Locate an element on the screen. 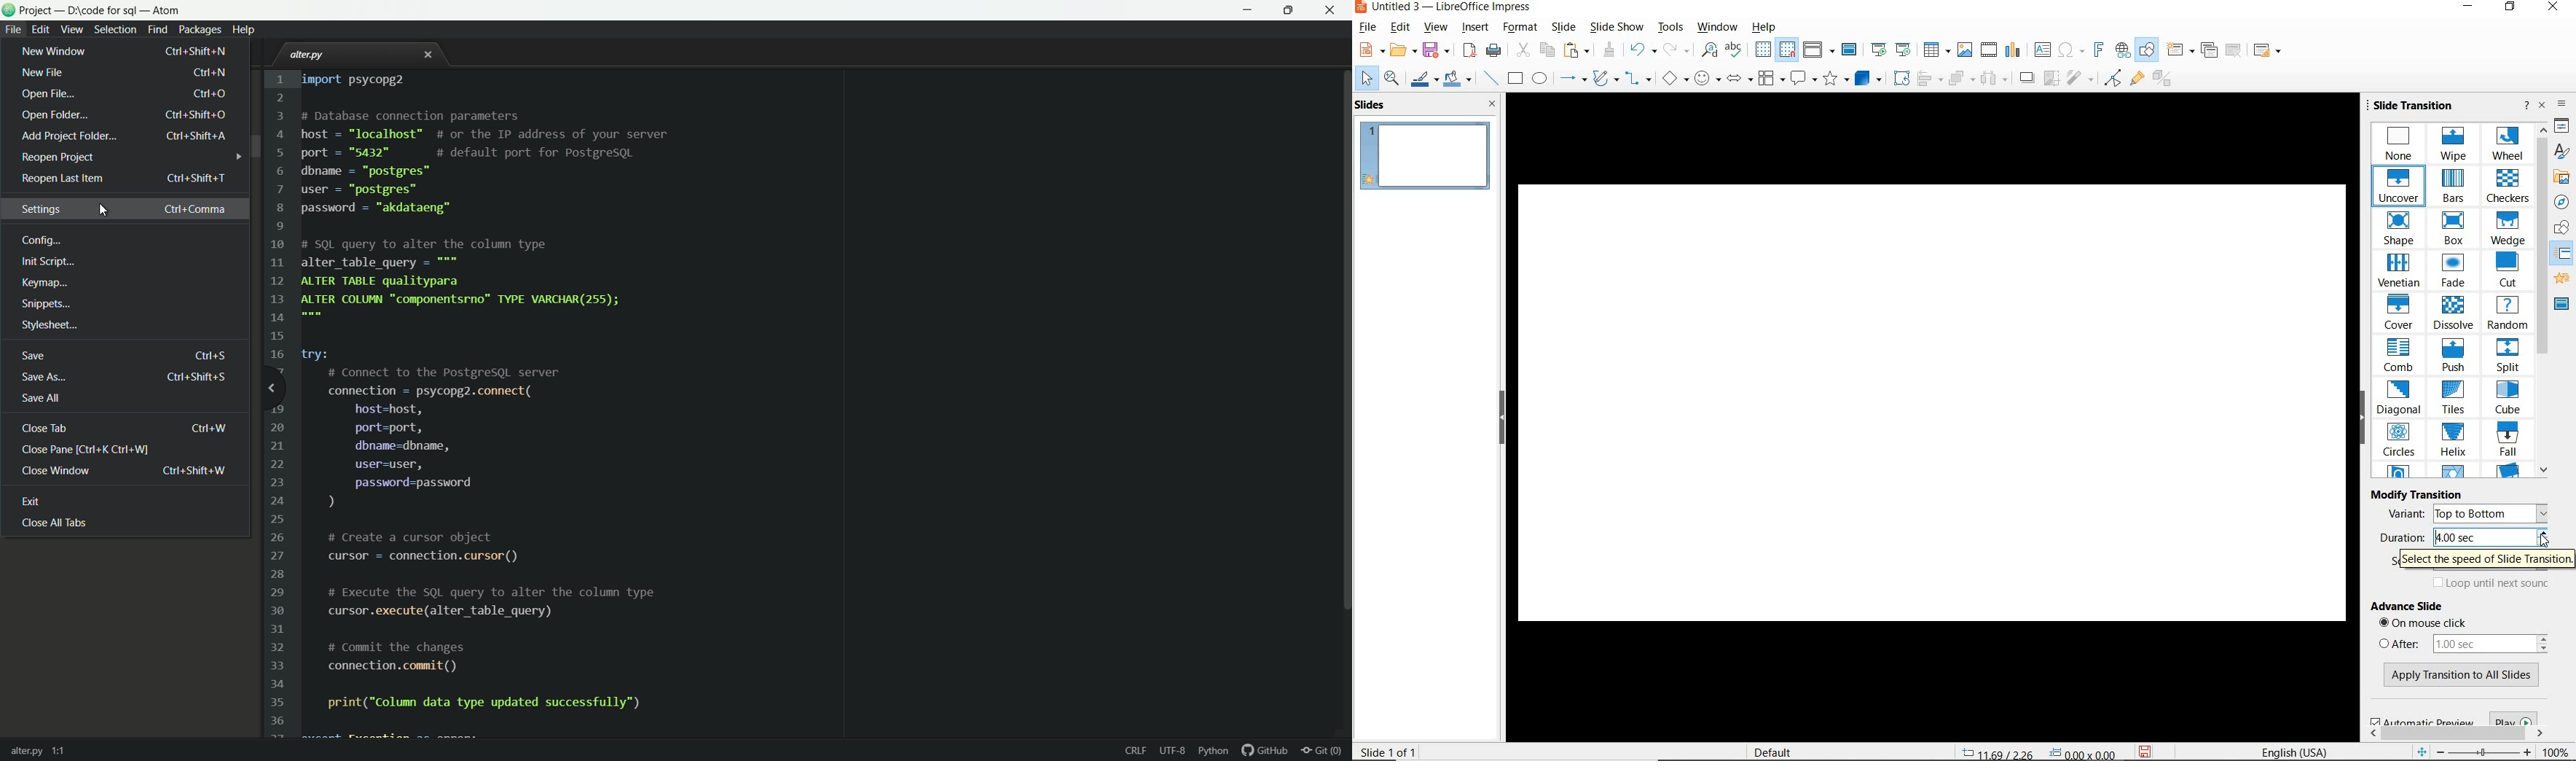 This screenshot has width=2576, height=784. save all is located at coordinates (43, 399).